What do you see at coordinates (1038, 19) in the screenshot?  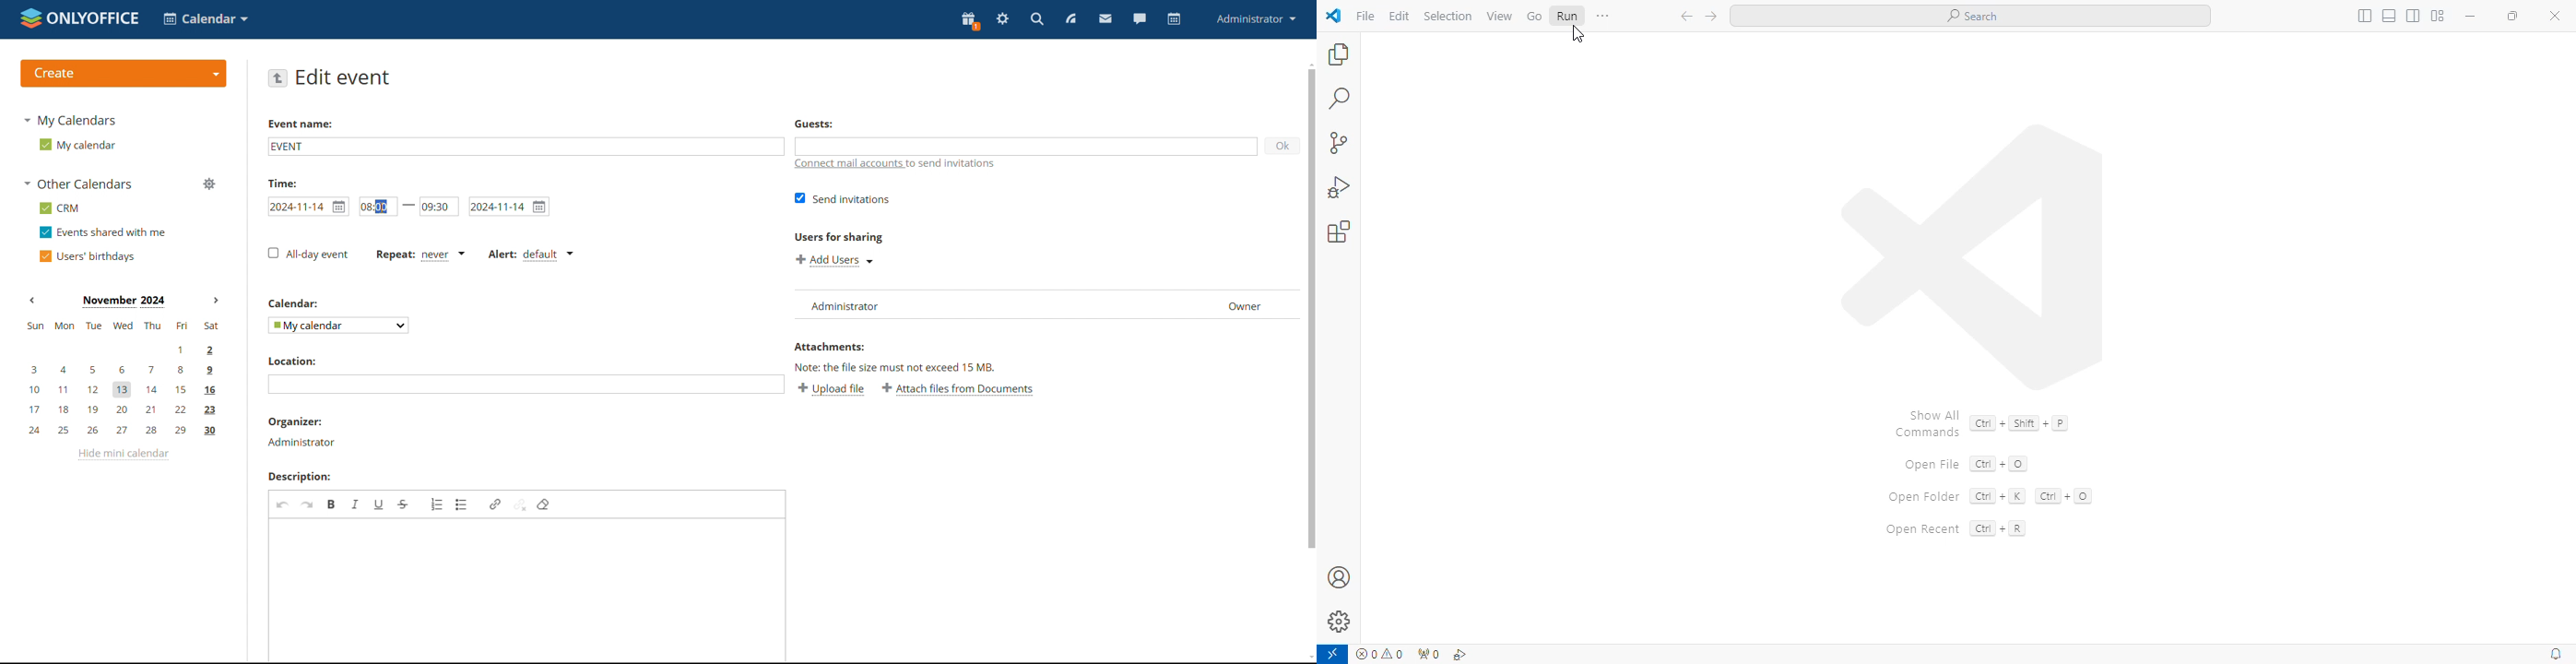 I see `search` at bounding box center [1038, 19].